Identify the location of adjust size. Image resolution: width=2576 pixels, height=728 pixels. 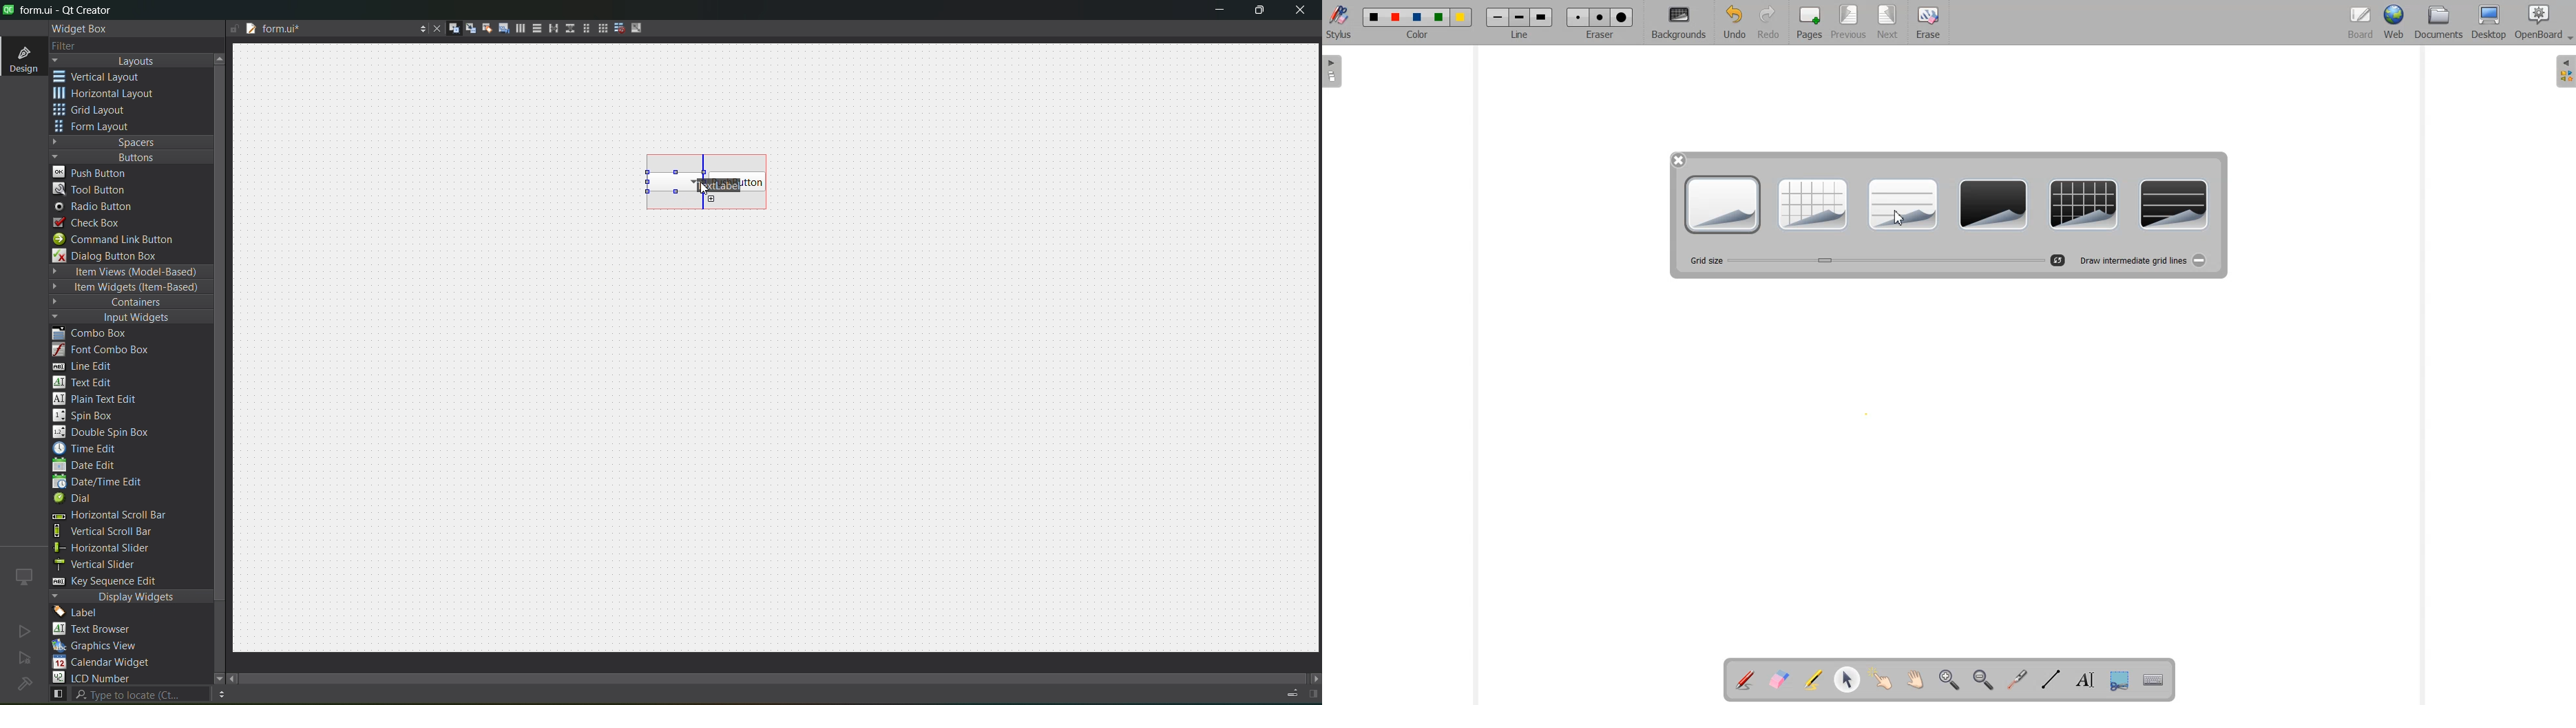
(640, 28).